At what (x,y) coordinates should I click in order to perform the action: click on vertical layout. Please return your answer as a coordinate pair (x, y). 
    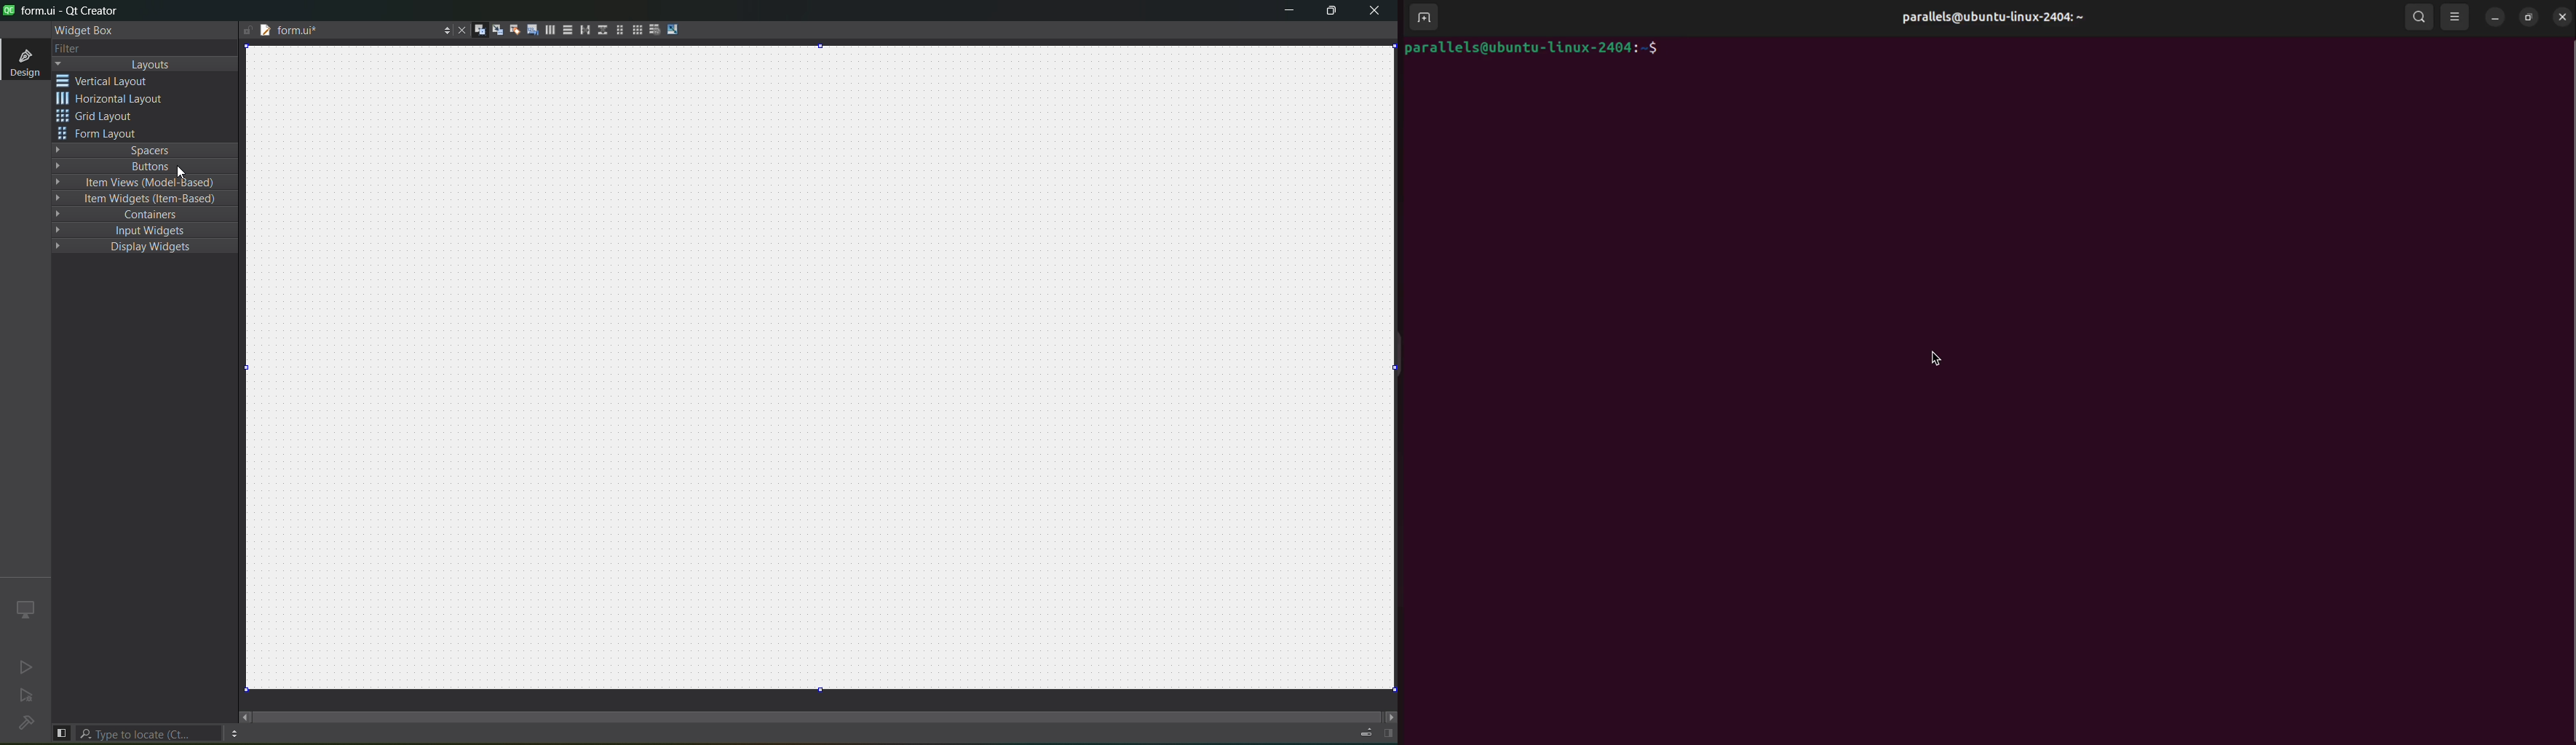
    Looking at the image, I should click on (566, 30).